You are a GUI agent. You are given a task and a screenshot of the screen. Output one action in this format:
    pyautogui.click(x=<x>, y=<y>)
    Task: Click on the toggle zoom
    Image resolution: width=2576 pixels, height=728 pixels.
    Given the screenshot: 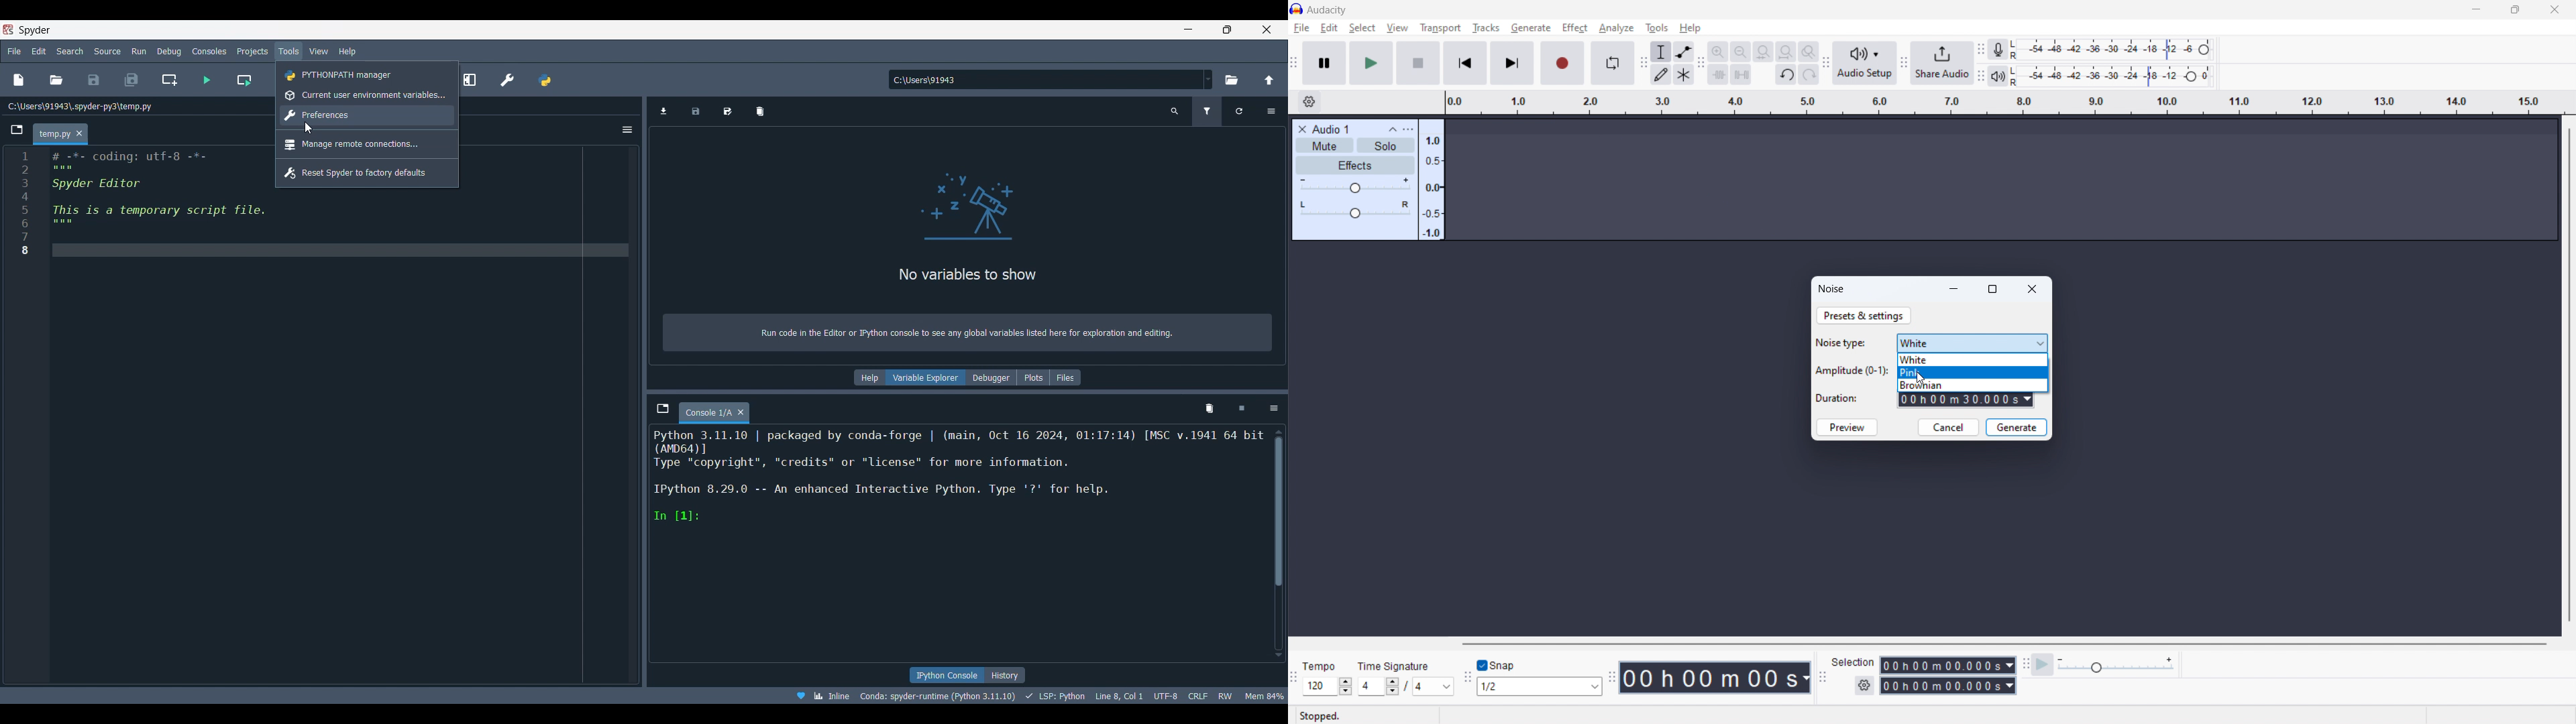 What is the action you would take?
    pyautogui.click(x=1809, y=51)
    